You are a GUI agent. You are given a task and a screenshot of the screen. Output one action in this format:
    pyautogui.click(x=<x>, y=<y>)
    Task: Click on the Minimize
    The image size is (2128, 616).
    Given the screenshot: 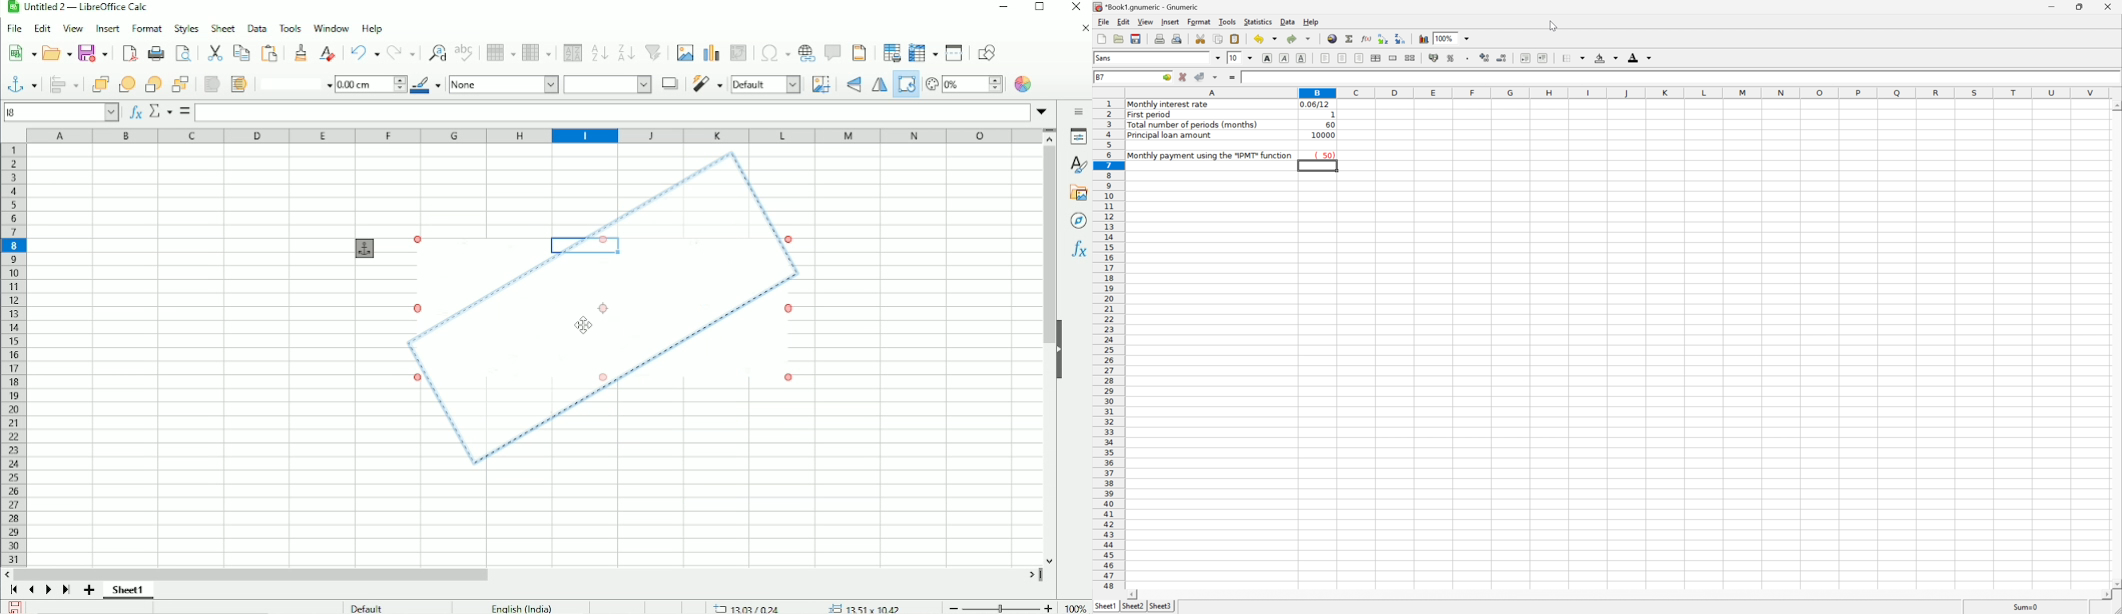 What is the action you would take?
    pyautogui.click(x=1001, y=6)
    